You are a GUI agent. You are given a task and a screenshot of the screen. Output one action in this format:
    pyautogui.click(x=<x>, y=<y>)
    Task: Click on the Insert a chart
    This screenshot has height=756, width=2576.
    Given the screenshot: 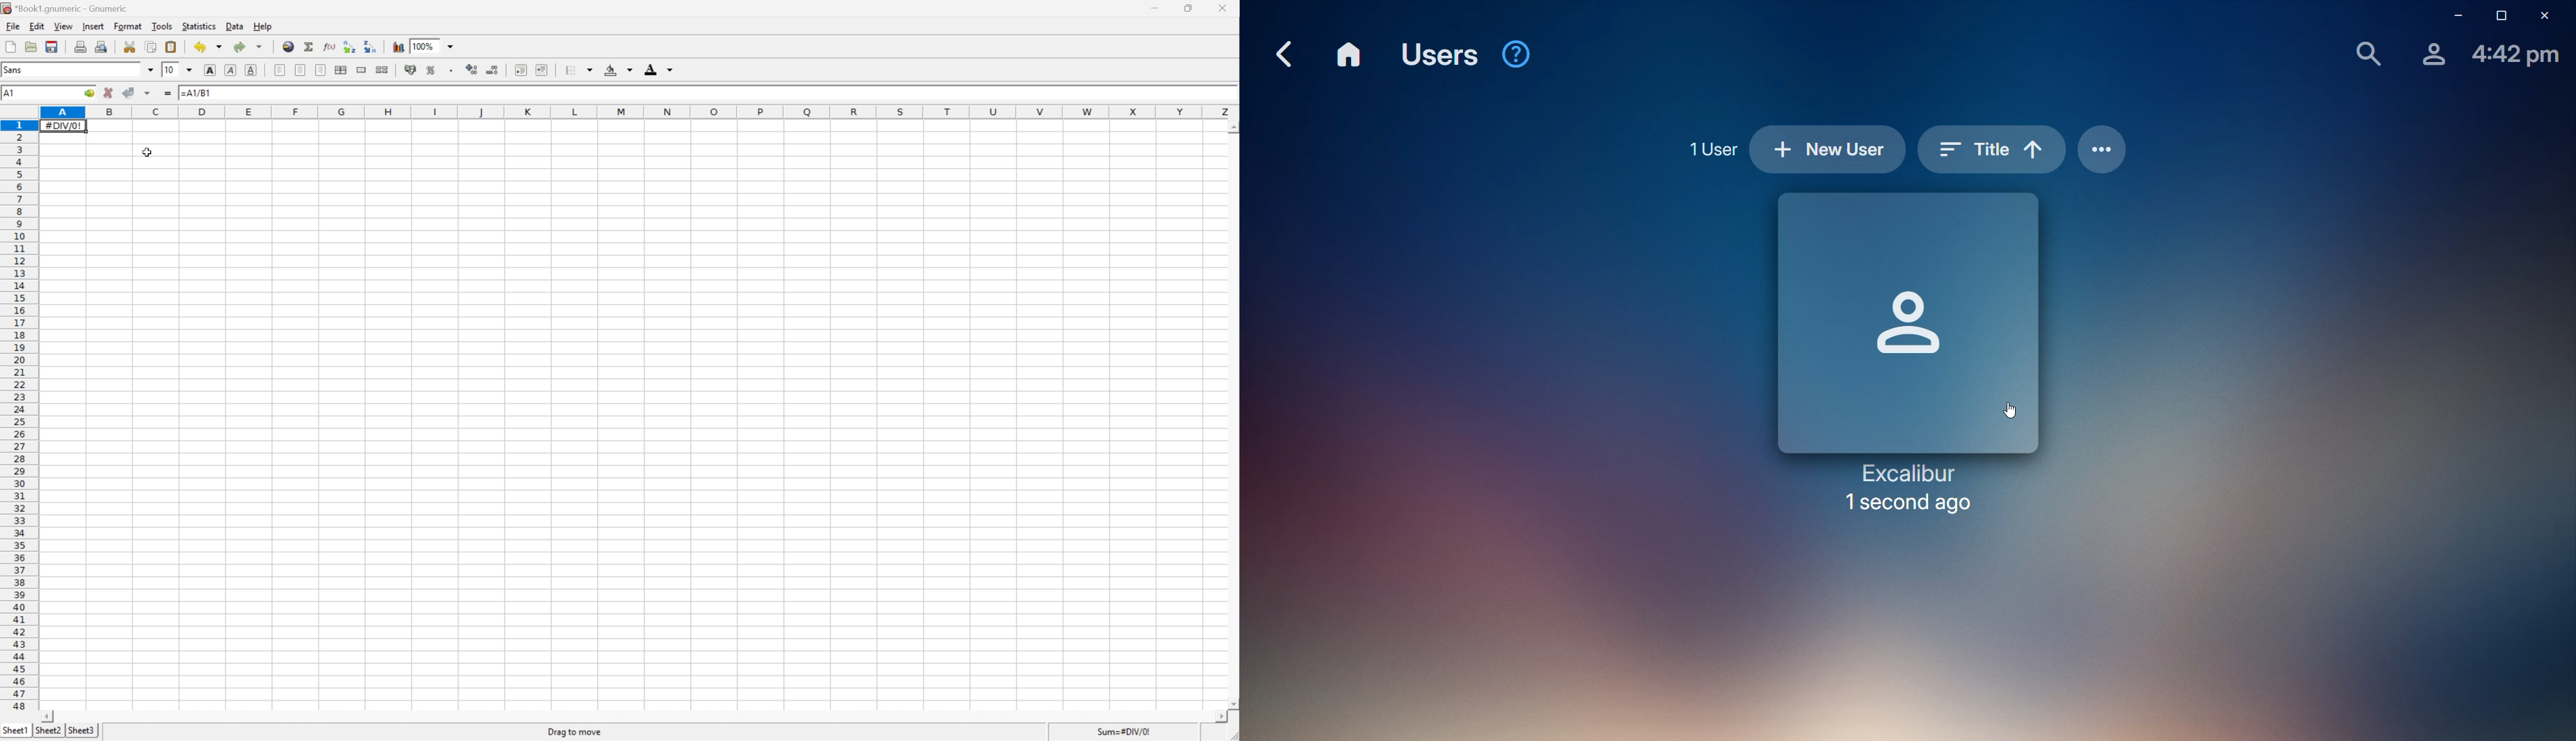 What is the action you would take?
    pyautogui.click(x=398, y=47)
    